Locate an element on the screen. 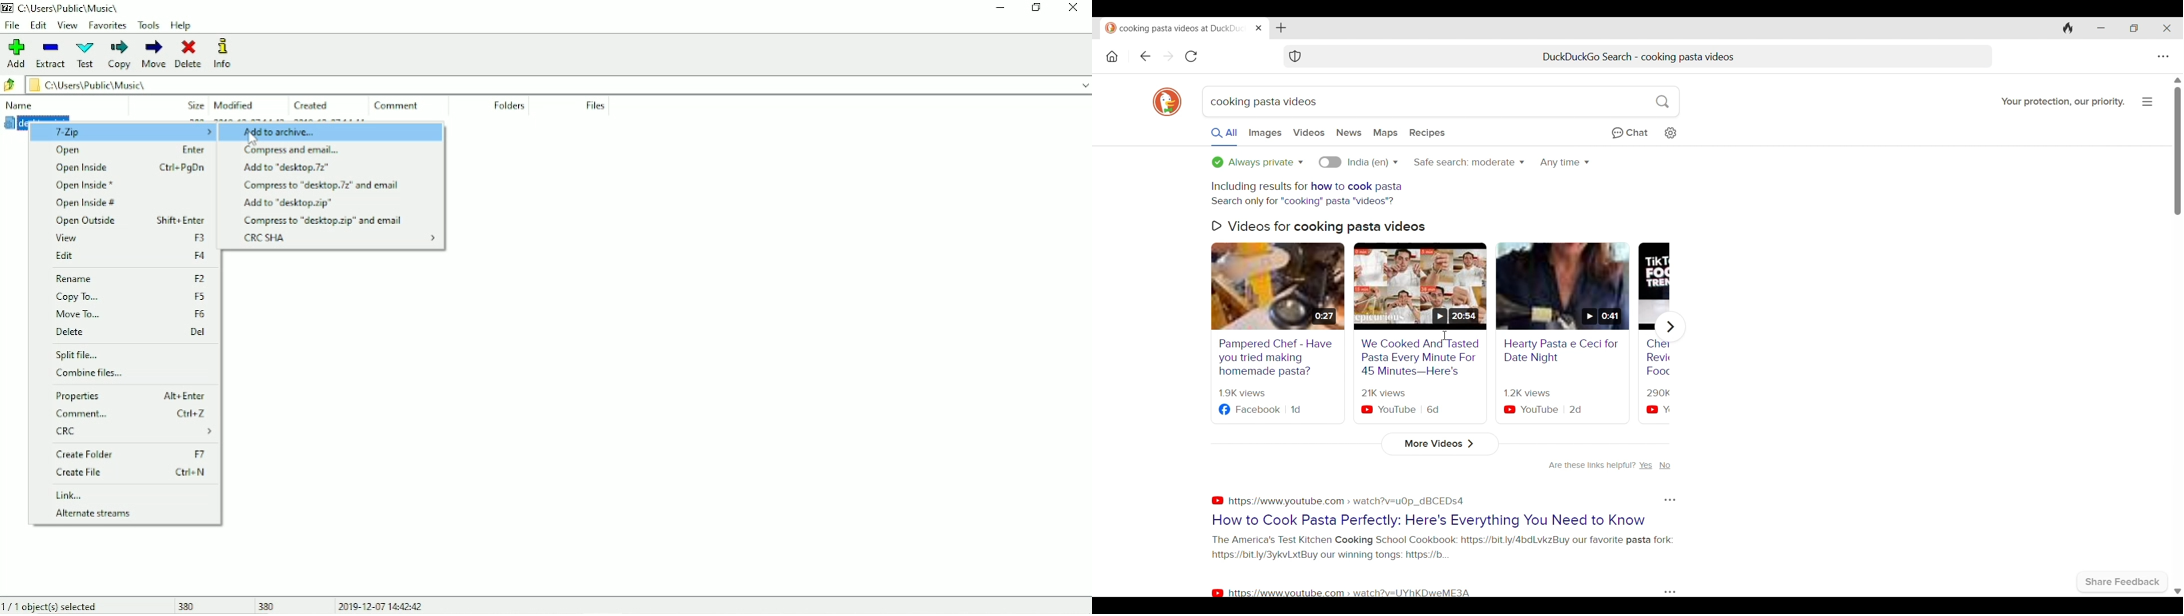 This screenshot has width=2184, height=616. Chat privately with AI is located at coordinates (1630, 134).